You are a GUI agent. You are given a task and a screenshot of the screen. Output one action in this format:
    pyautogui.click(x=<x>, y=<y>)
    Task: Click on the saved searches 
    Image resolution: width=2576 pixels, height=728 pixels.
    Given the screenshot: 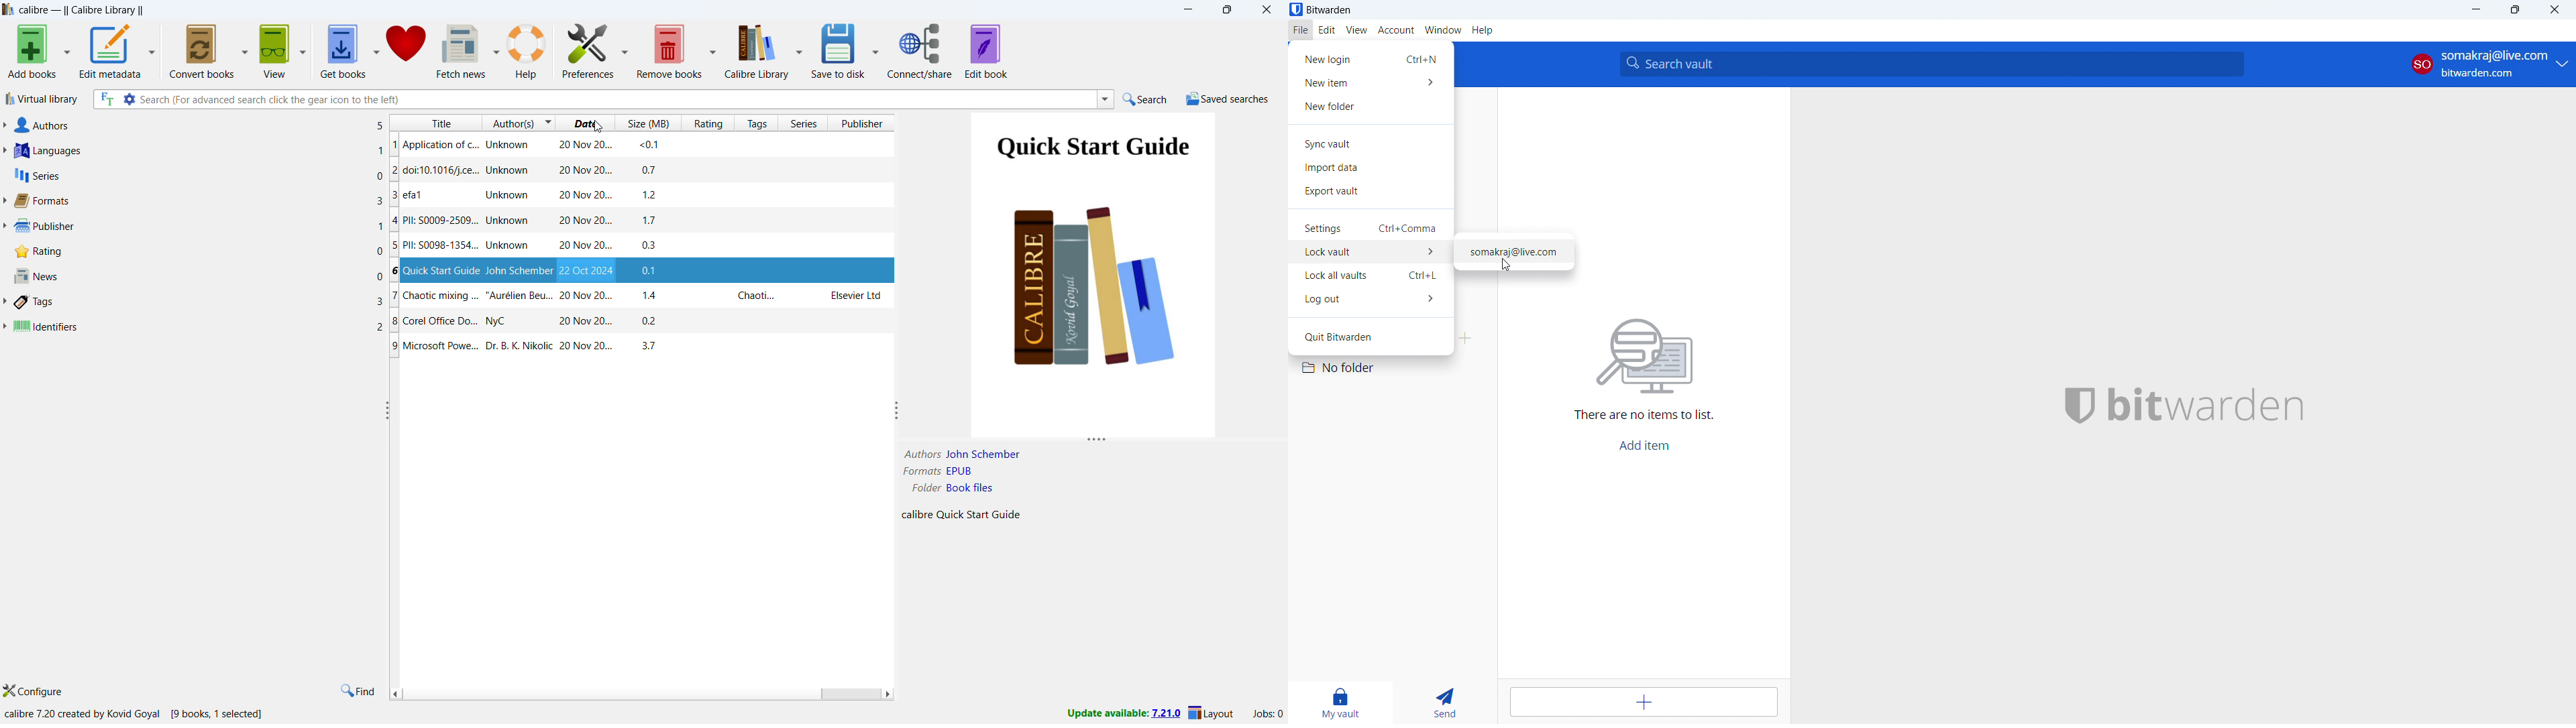 What is the action you would take?
    pyautogui.click(x=1229, y=99)
    